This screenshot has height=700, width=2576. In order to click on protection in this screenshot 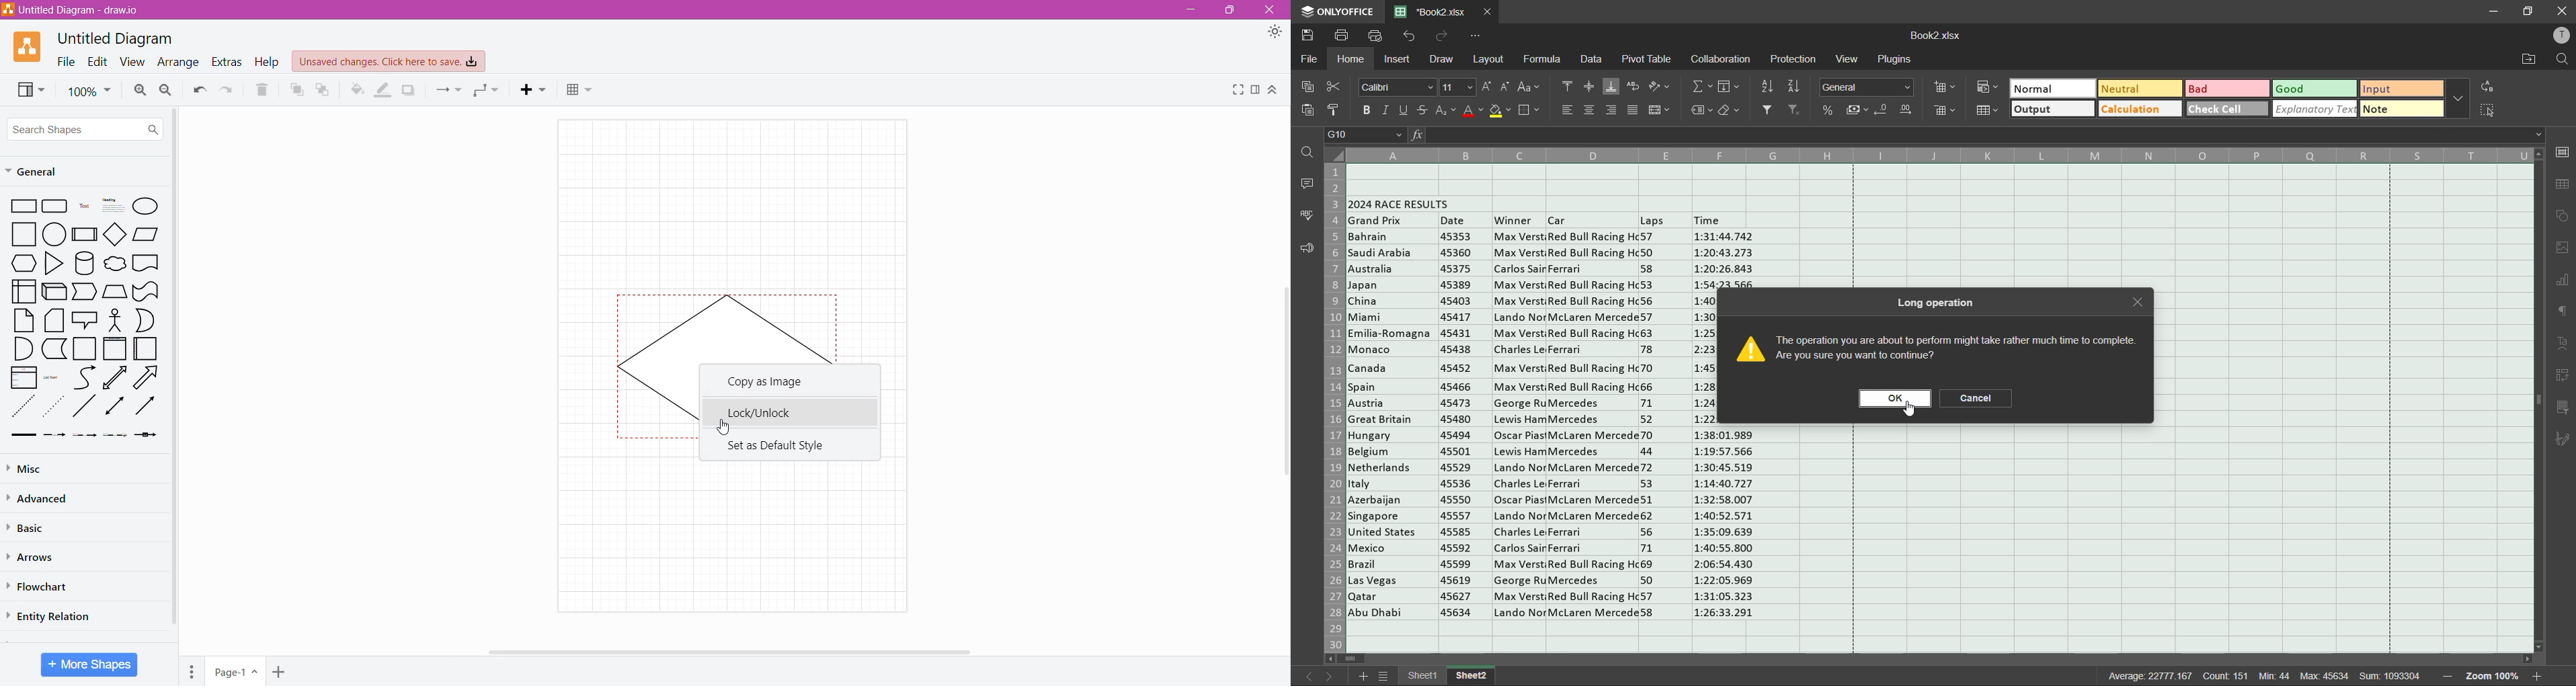, I will do `click(1795, 61)`.